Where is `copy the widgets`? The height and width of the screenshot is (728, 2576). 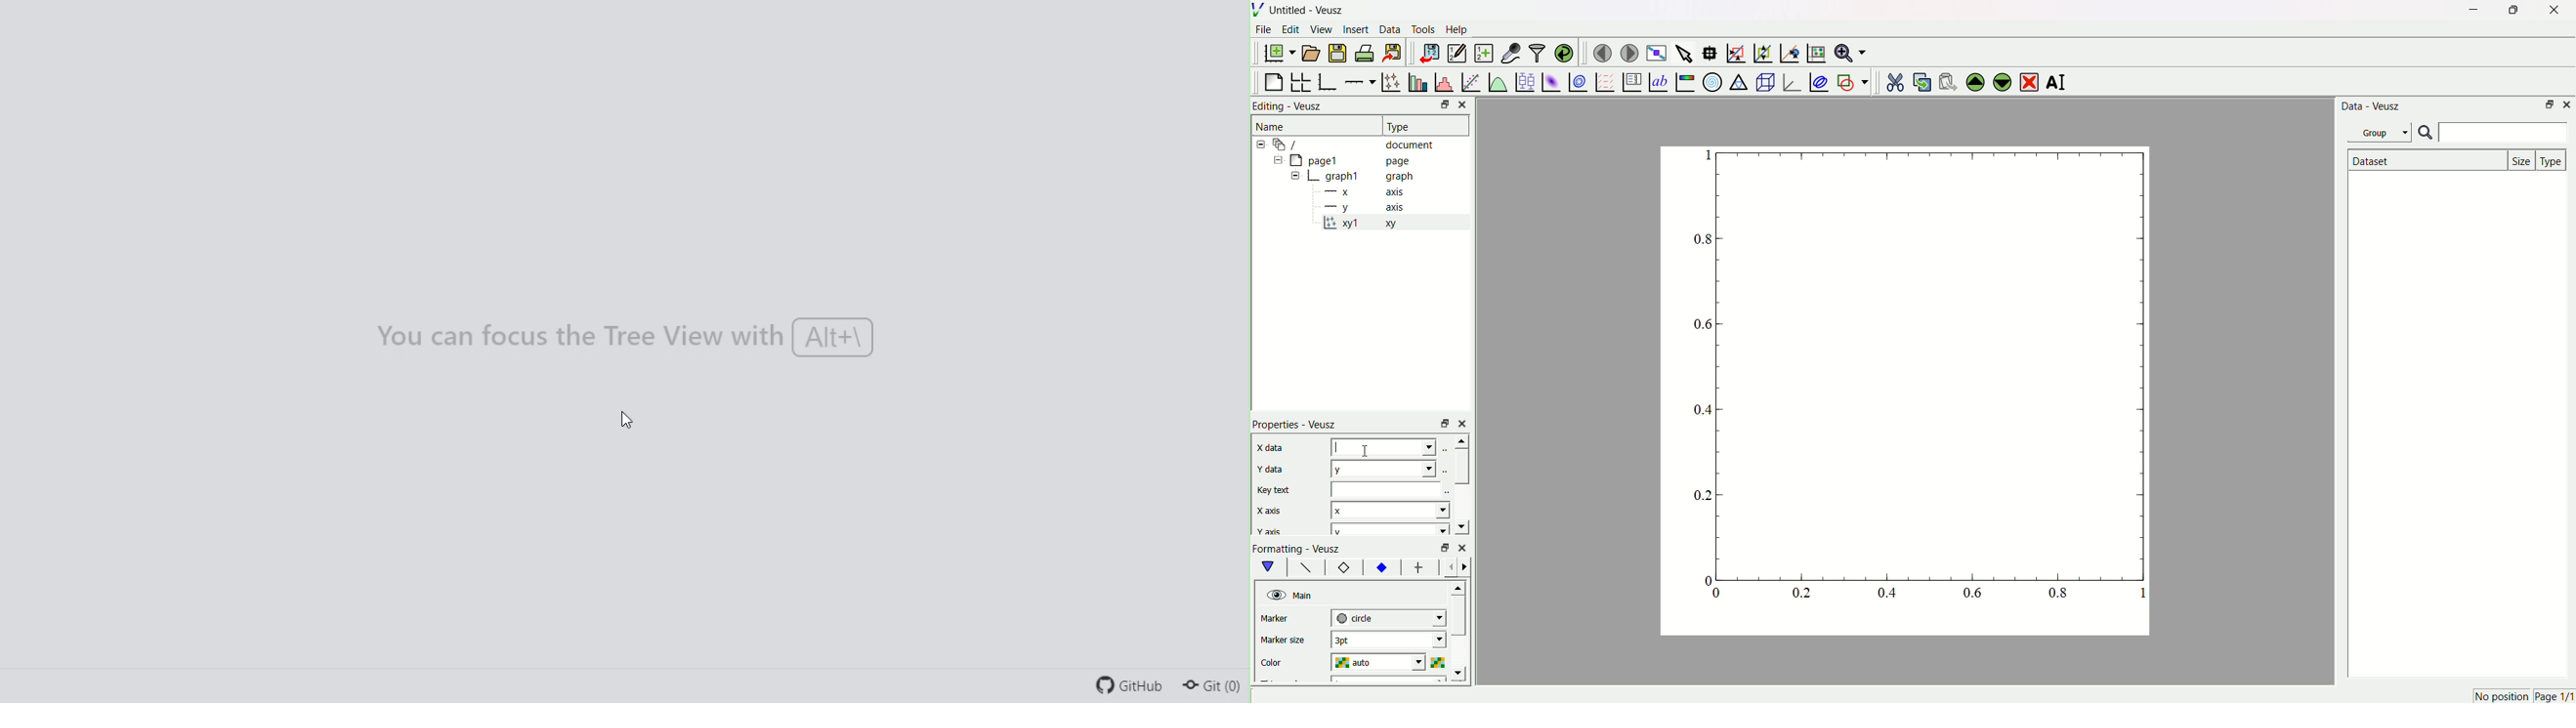 copy the widgets is located at coordinates (1922, 80).